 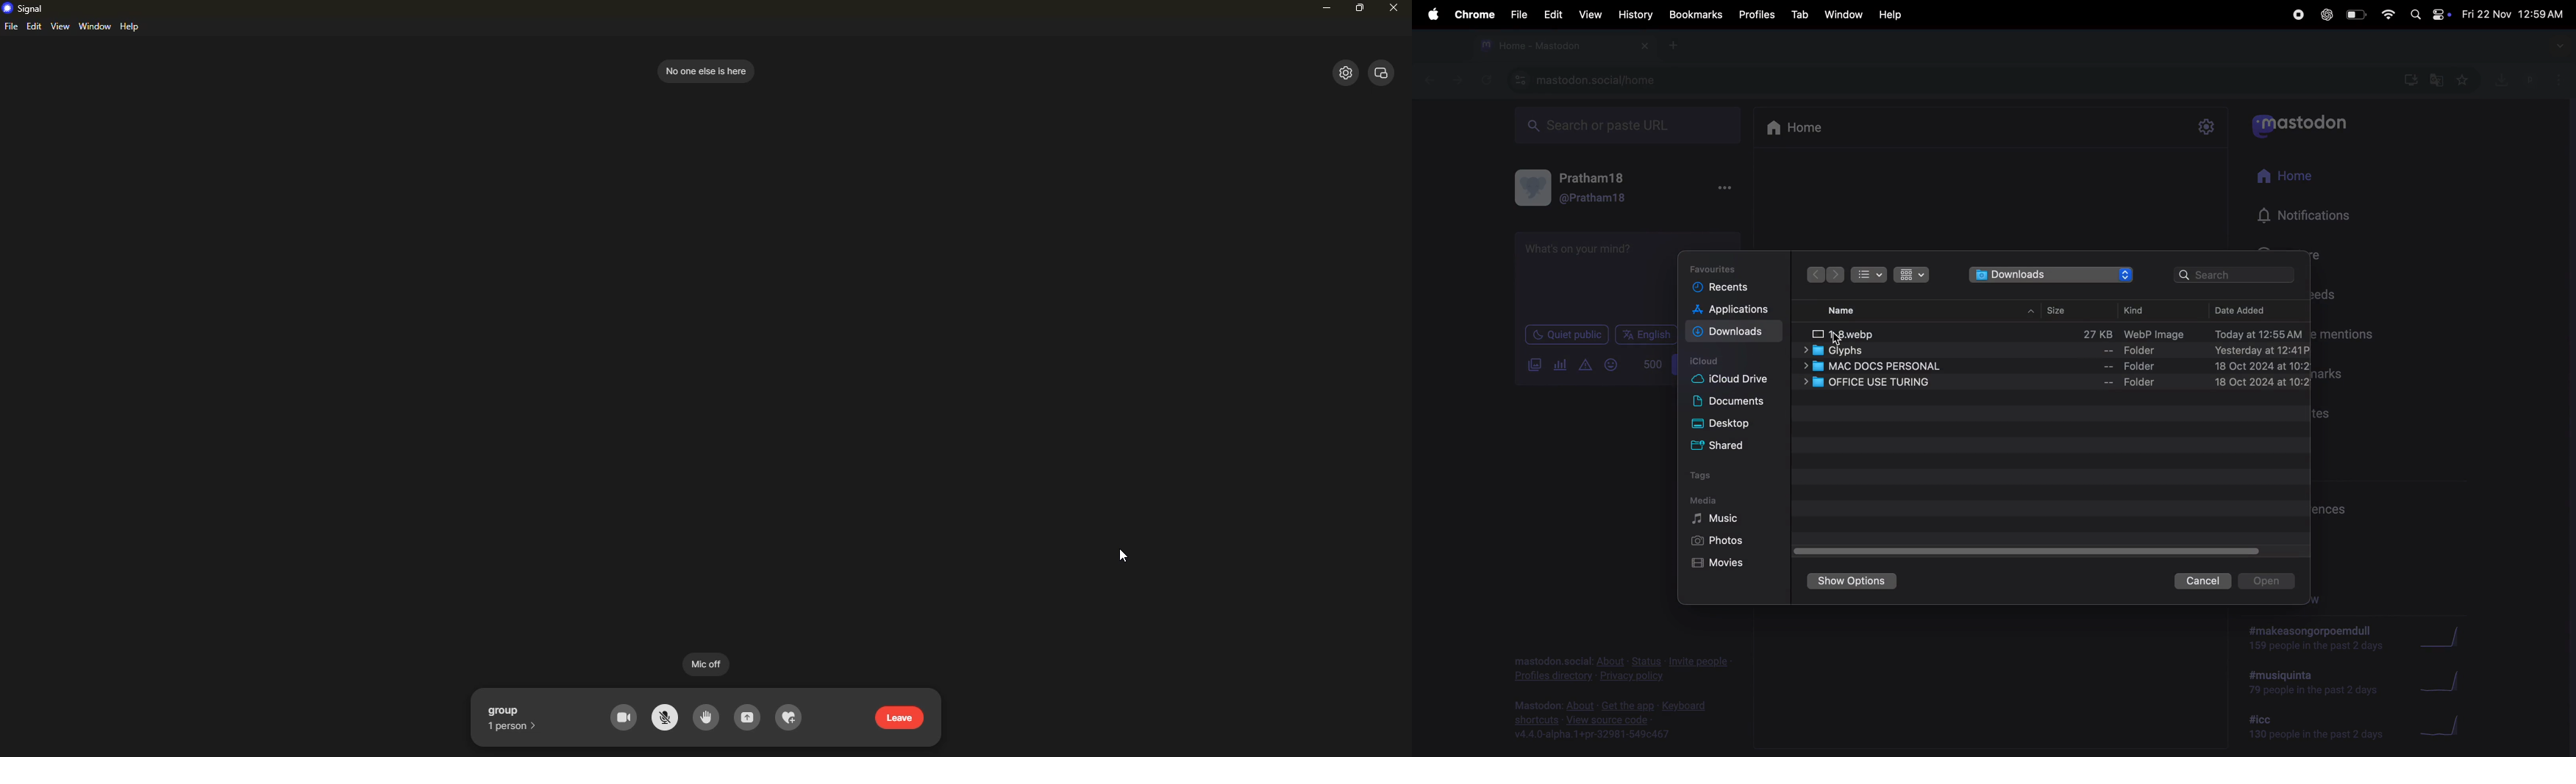 I want to click on mastodon url, so click(x=1620, y=80).